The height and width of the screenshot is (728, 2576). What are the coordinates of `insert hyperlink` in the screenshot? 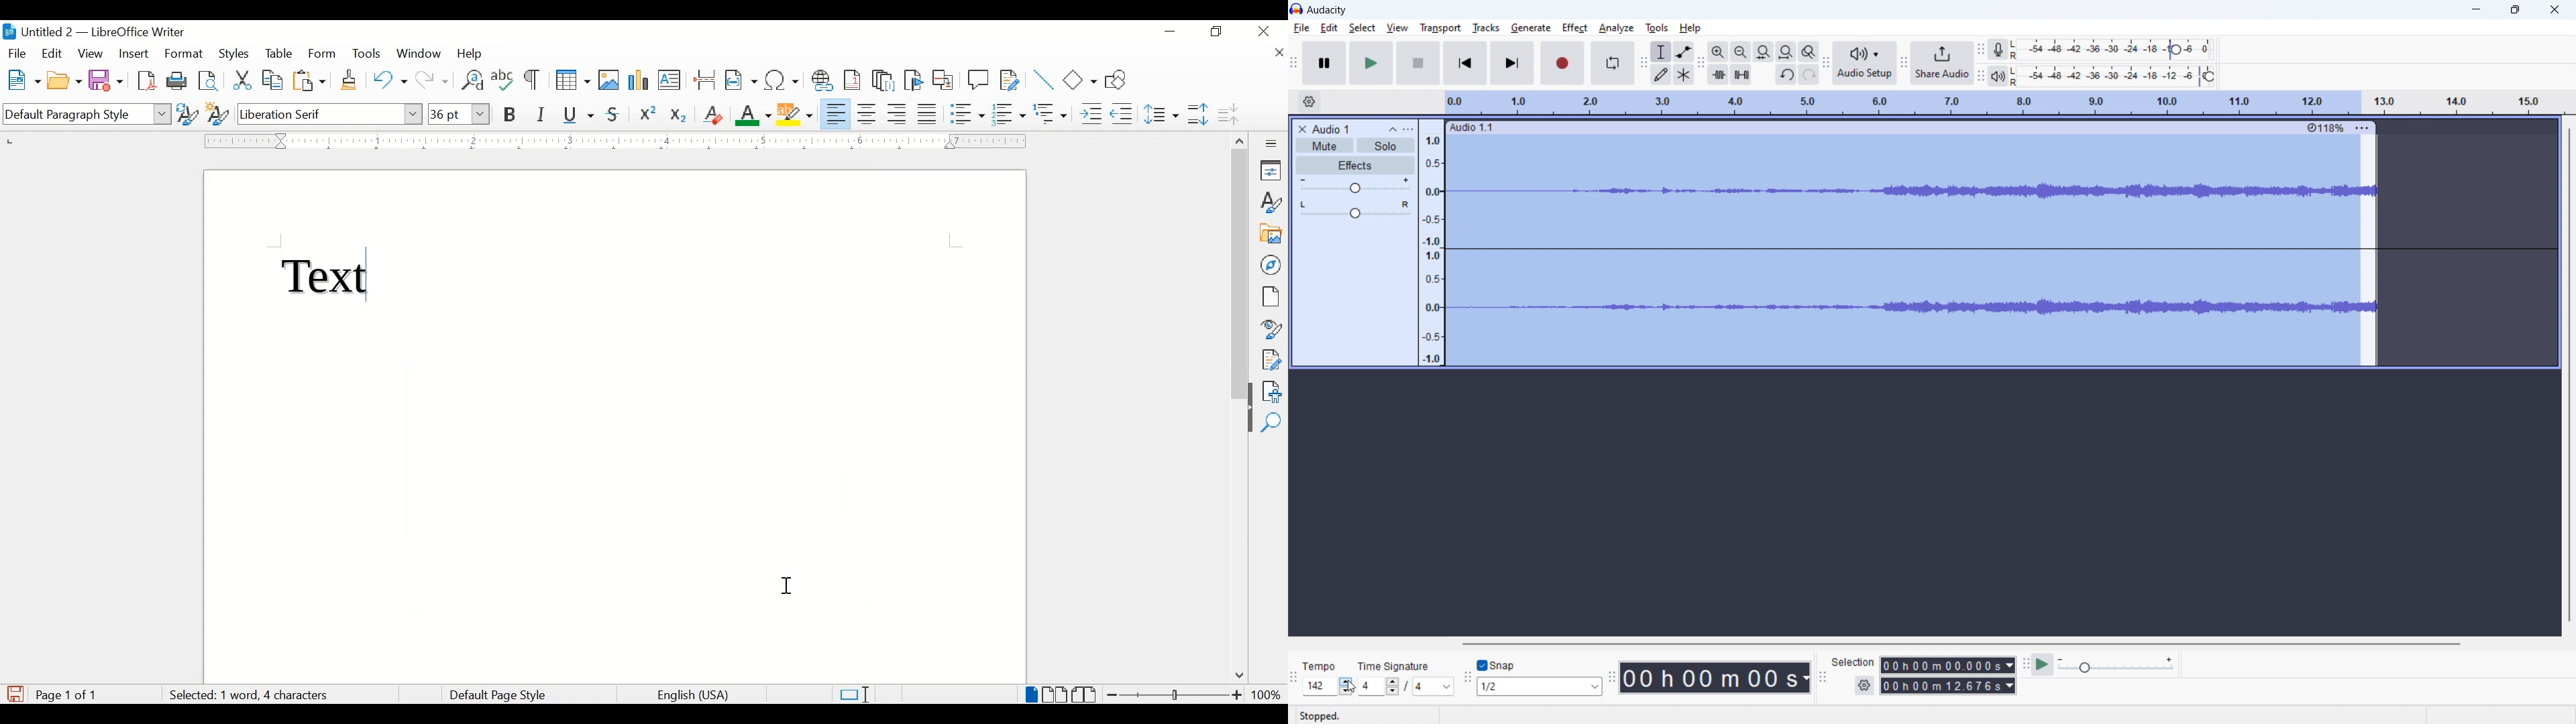 It's located at (822, 80).